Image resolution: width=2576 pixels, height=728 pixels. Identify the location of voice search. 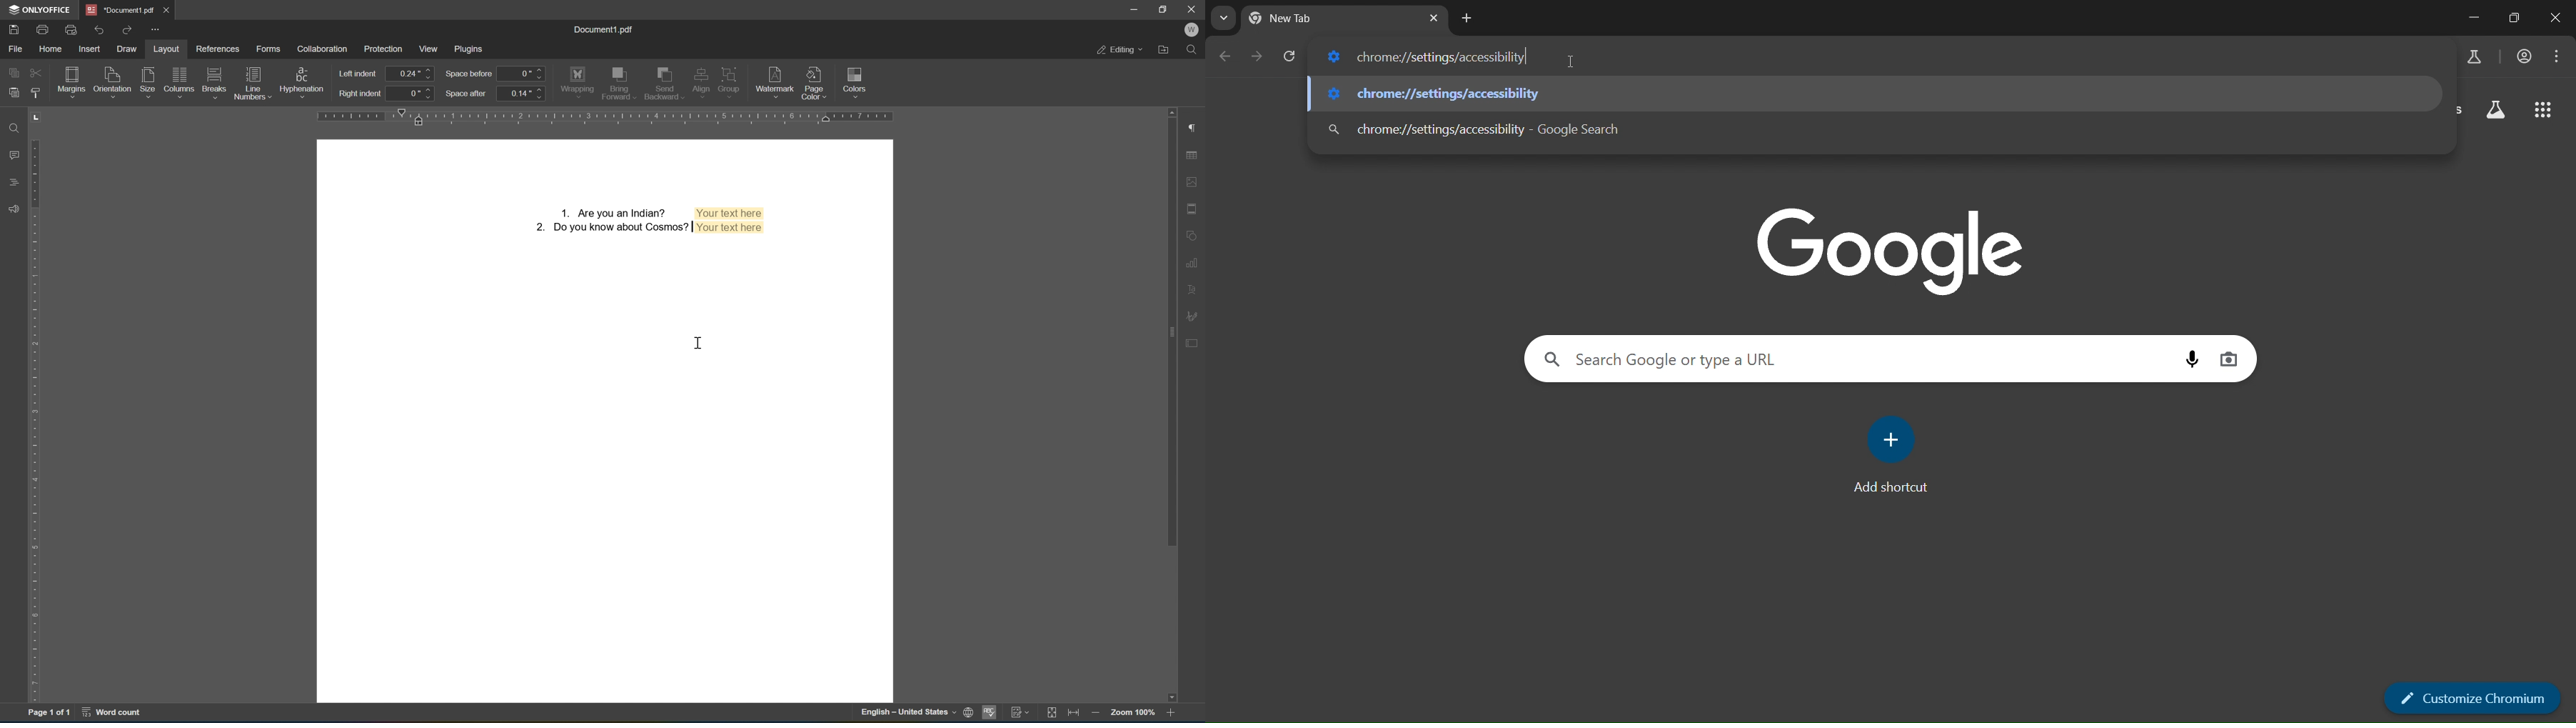
(2190, 359).